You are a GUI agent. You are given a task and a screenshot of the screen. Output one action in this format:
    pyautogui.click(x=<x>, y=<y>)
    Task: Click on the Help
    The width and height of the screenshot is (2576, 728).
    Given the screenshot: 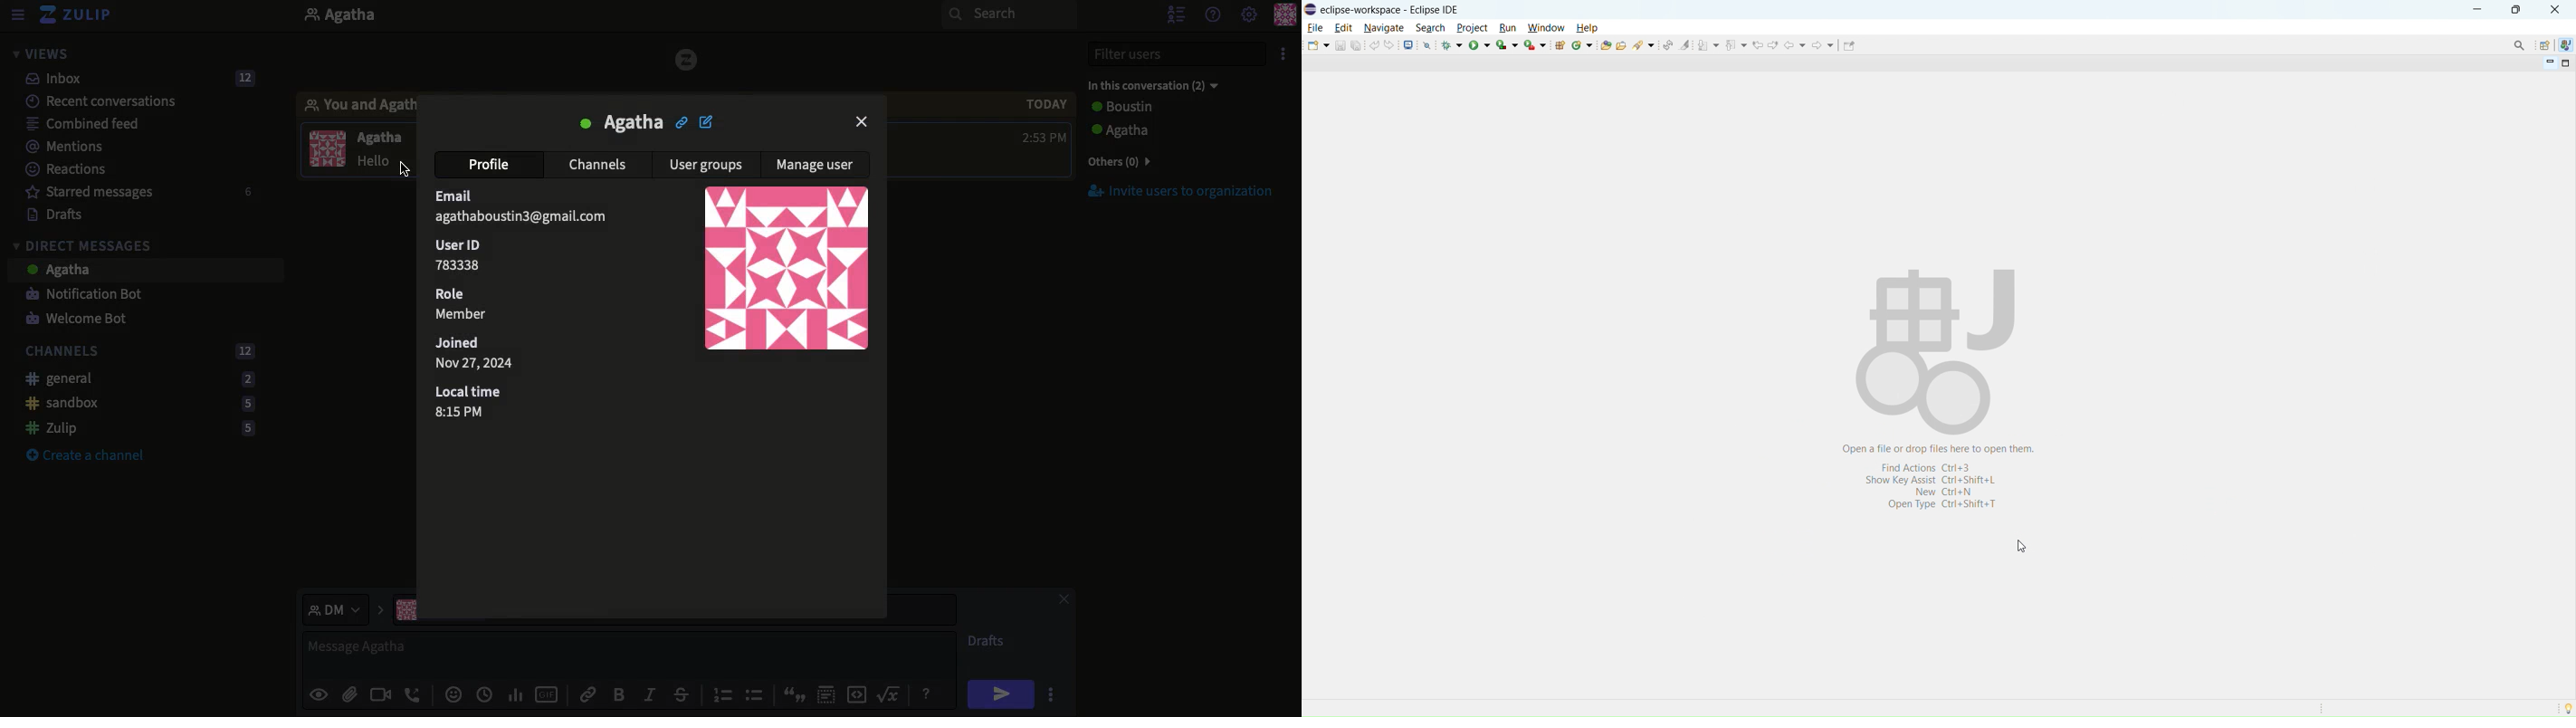 What is the action you would take?
    pyautogui.click(x=1214, y=14)
    